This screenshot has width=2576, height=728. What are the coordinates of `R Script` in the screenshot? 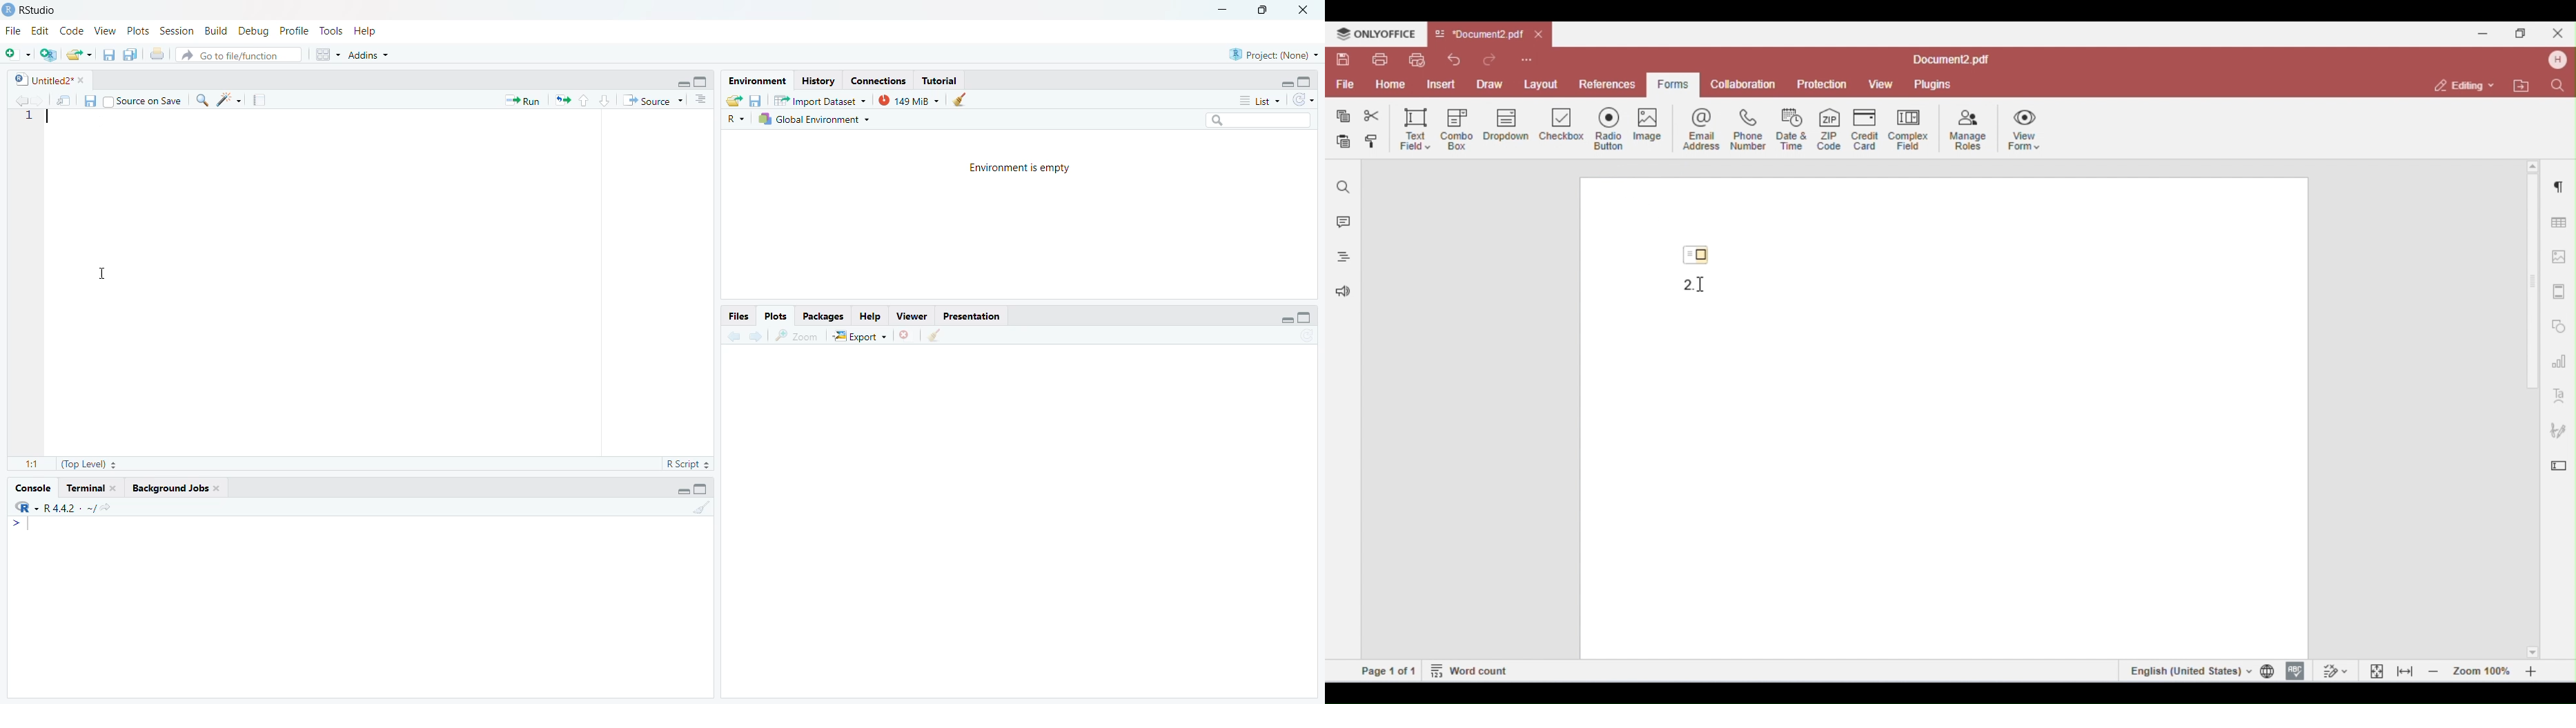 It's located at (682, 465).